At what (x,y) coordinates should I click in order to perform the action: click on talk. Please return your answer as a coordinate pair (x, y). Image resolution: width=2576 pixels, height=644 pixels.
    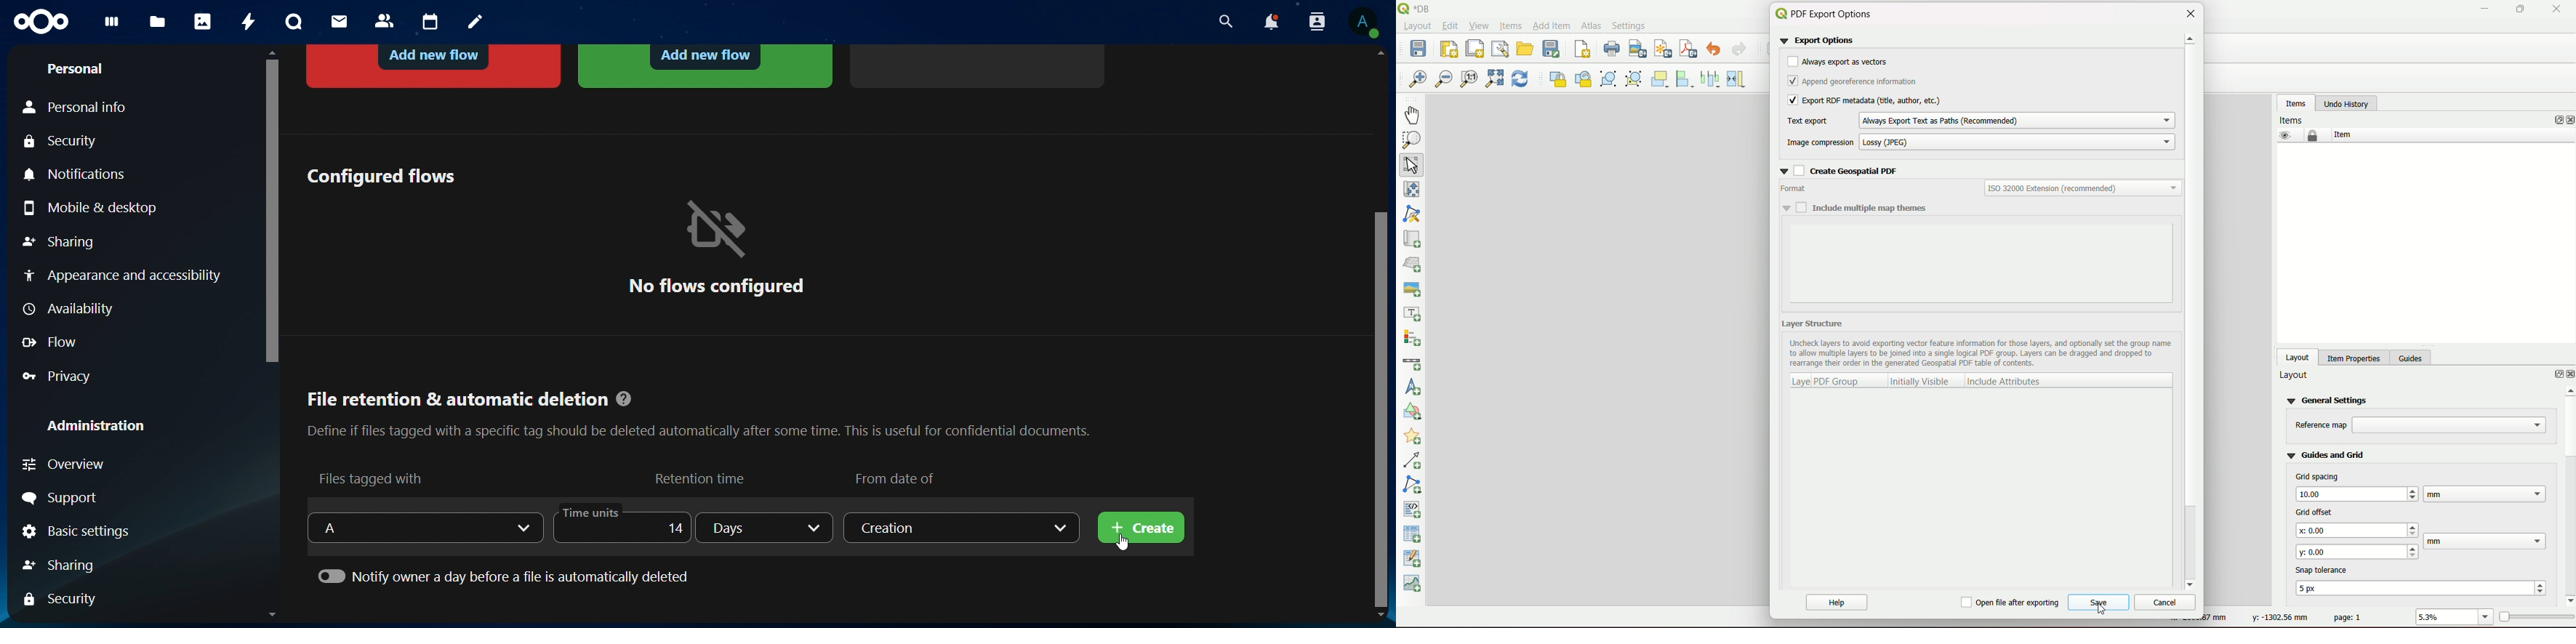
    Looking at the image, I should click on (294, 22).